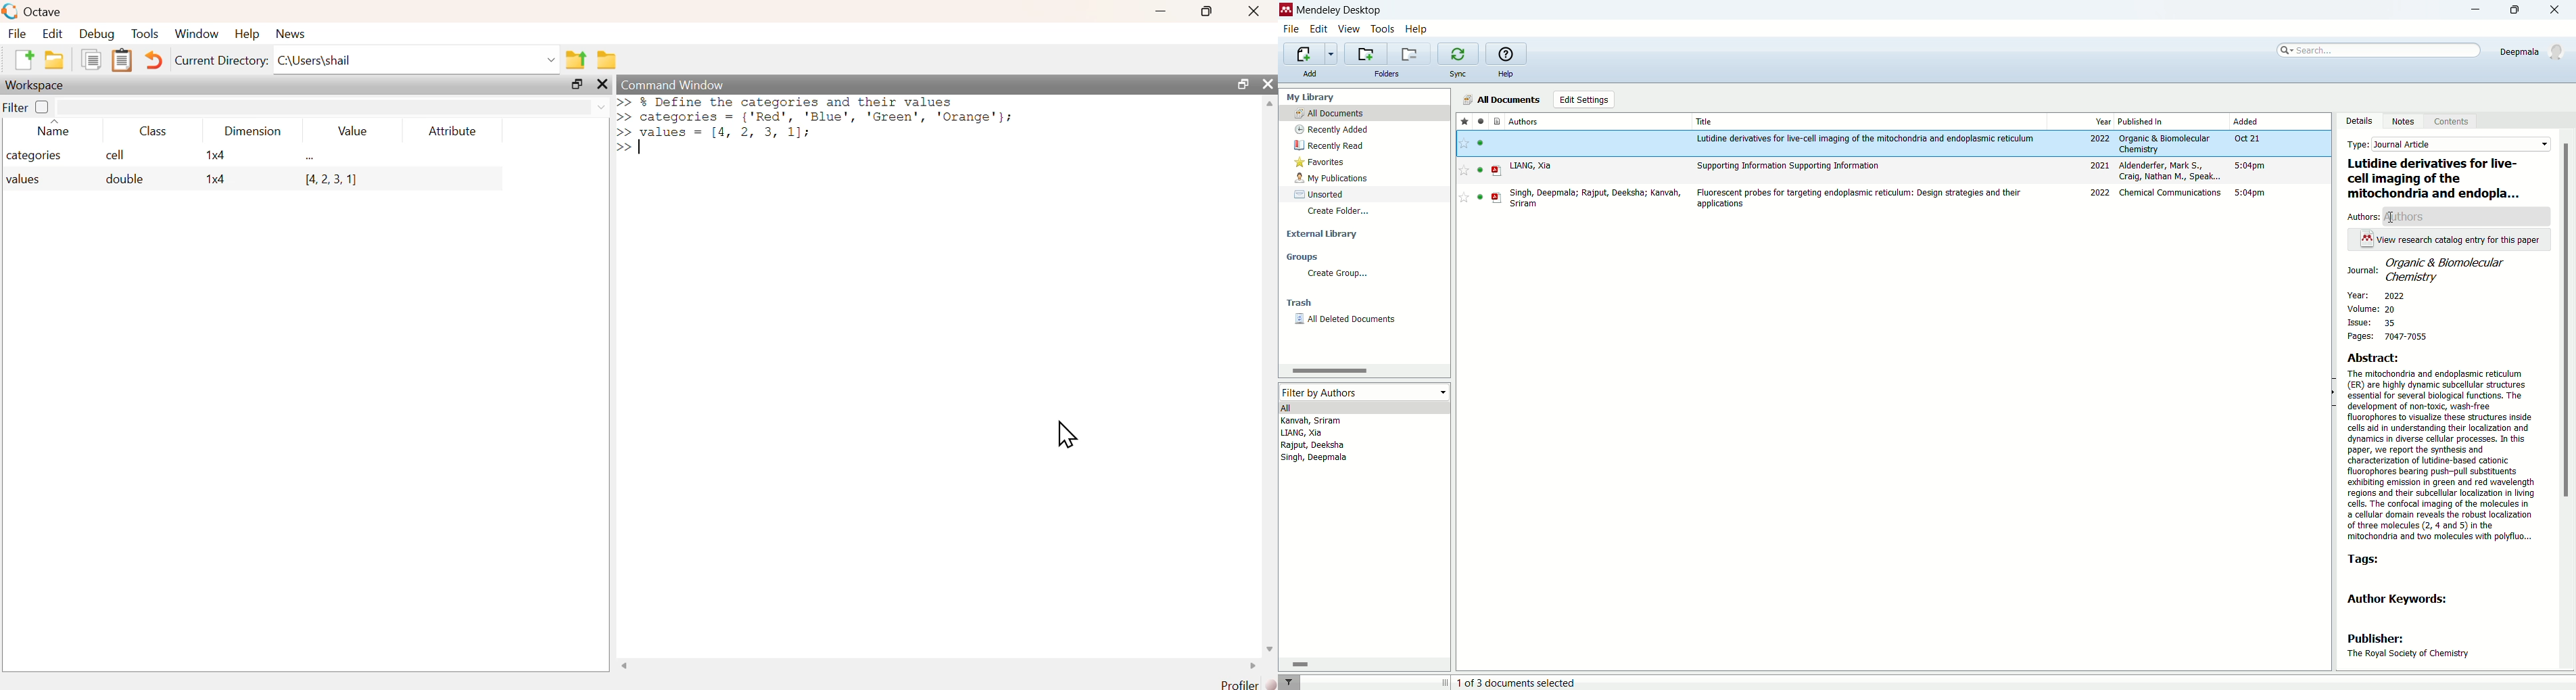  I want to click on trash, so click(1299, 301).